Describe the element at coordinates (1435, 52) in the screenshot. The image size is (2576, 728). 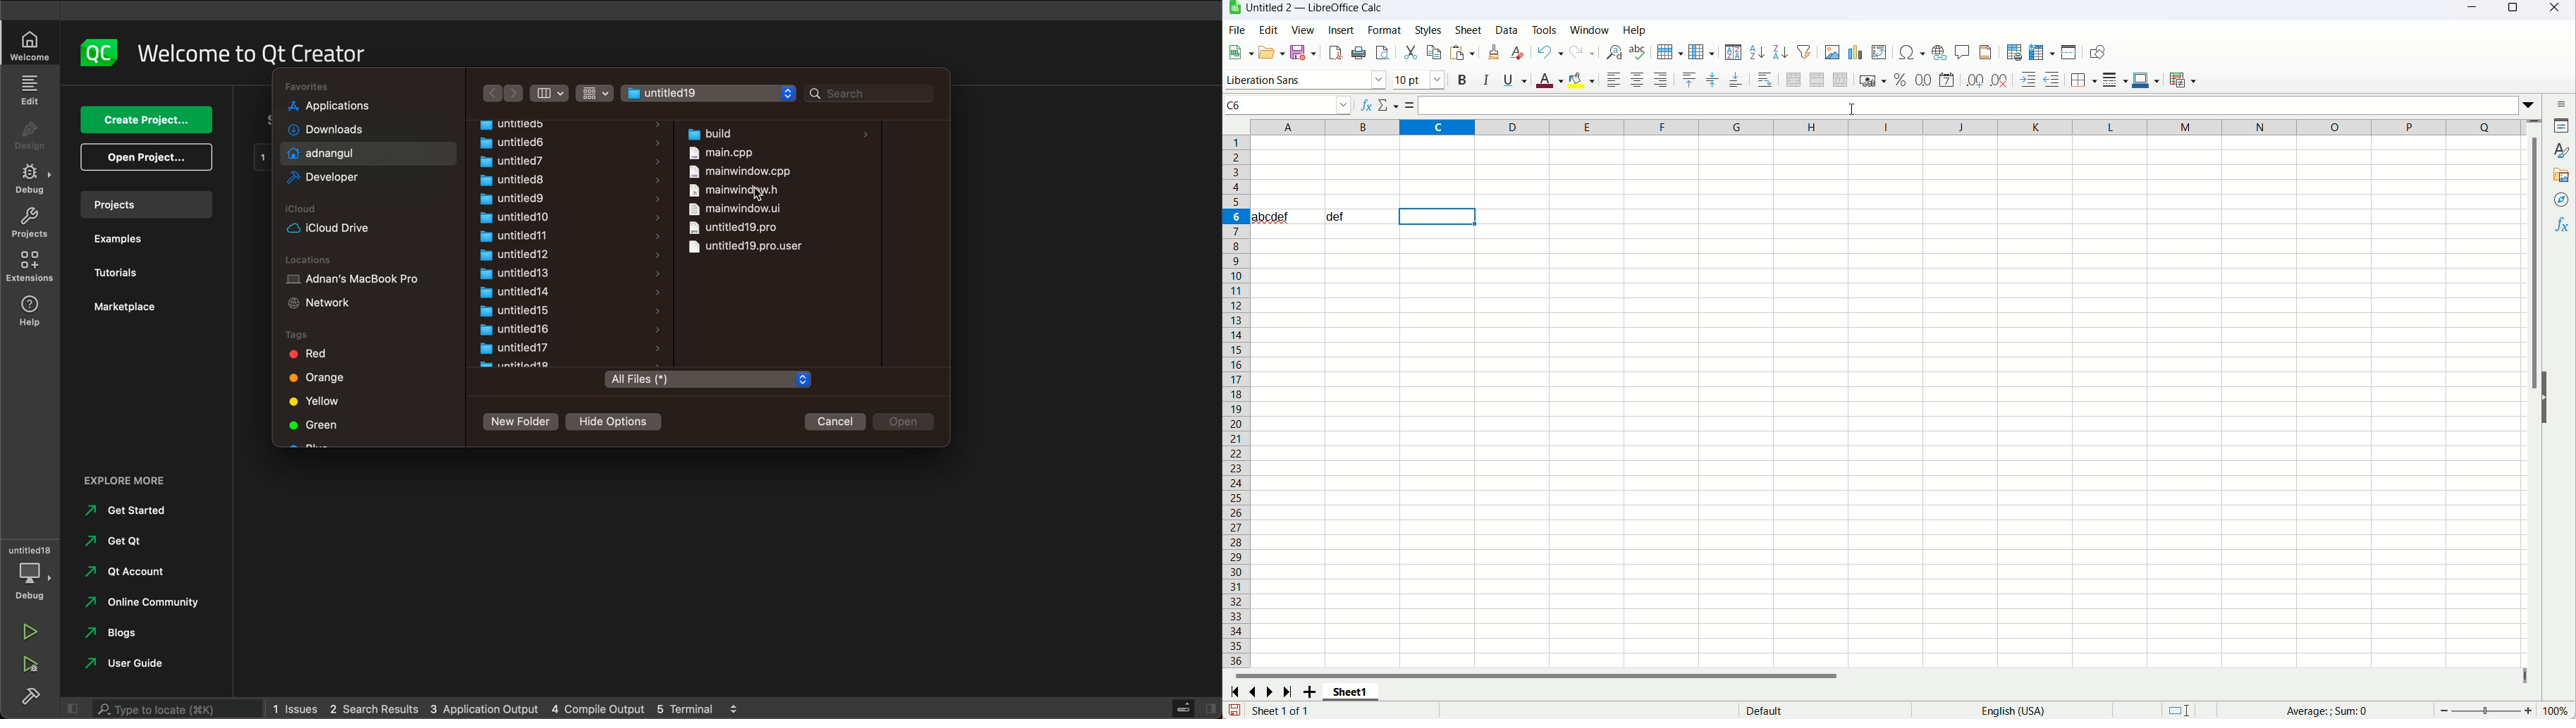
I see `copy` at that location.